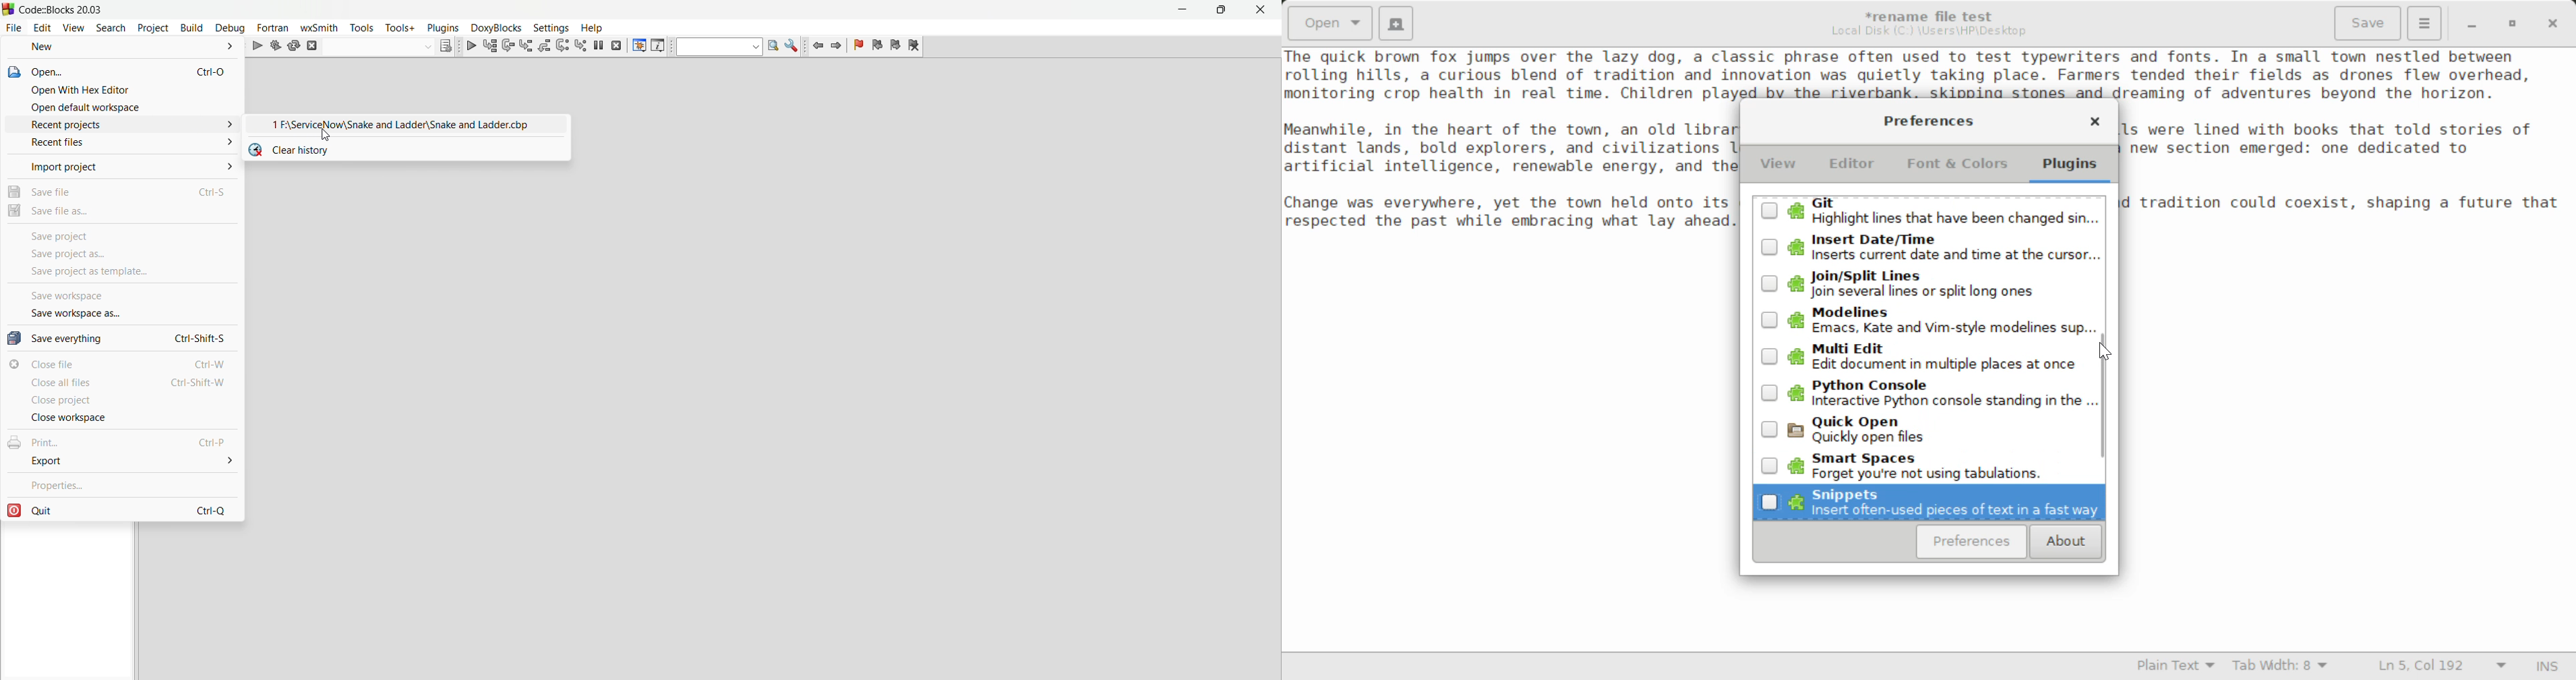 This screenshot has width=2576, height=700. I want to click on next instructions, so click(565, 47).